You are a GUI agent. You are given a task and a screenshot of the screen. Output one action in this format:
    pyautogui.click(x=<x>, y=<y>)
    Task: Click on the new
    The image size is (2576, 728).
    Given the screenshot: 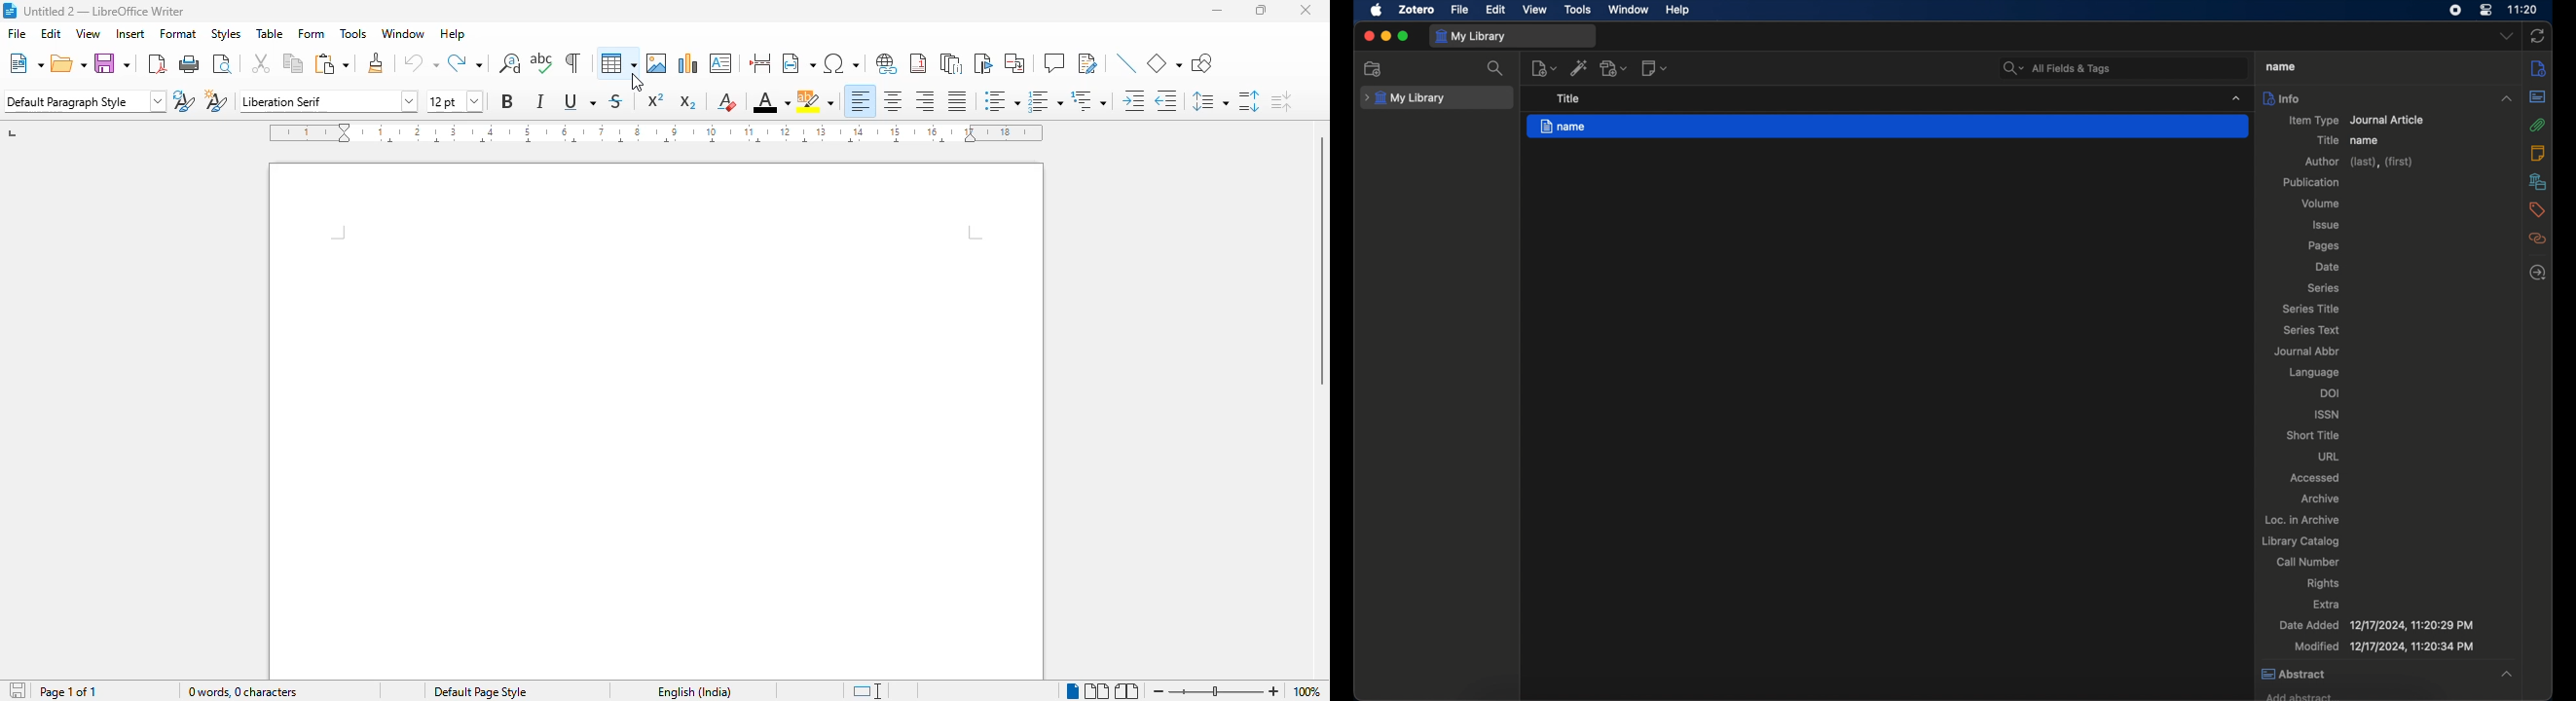 What is the action you would take?
    pyautogui.click(x=24, y=62)
    